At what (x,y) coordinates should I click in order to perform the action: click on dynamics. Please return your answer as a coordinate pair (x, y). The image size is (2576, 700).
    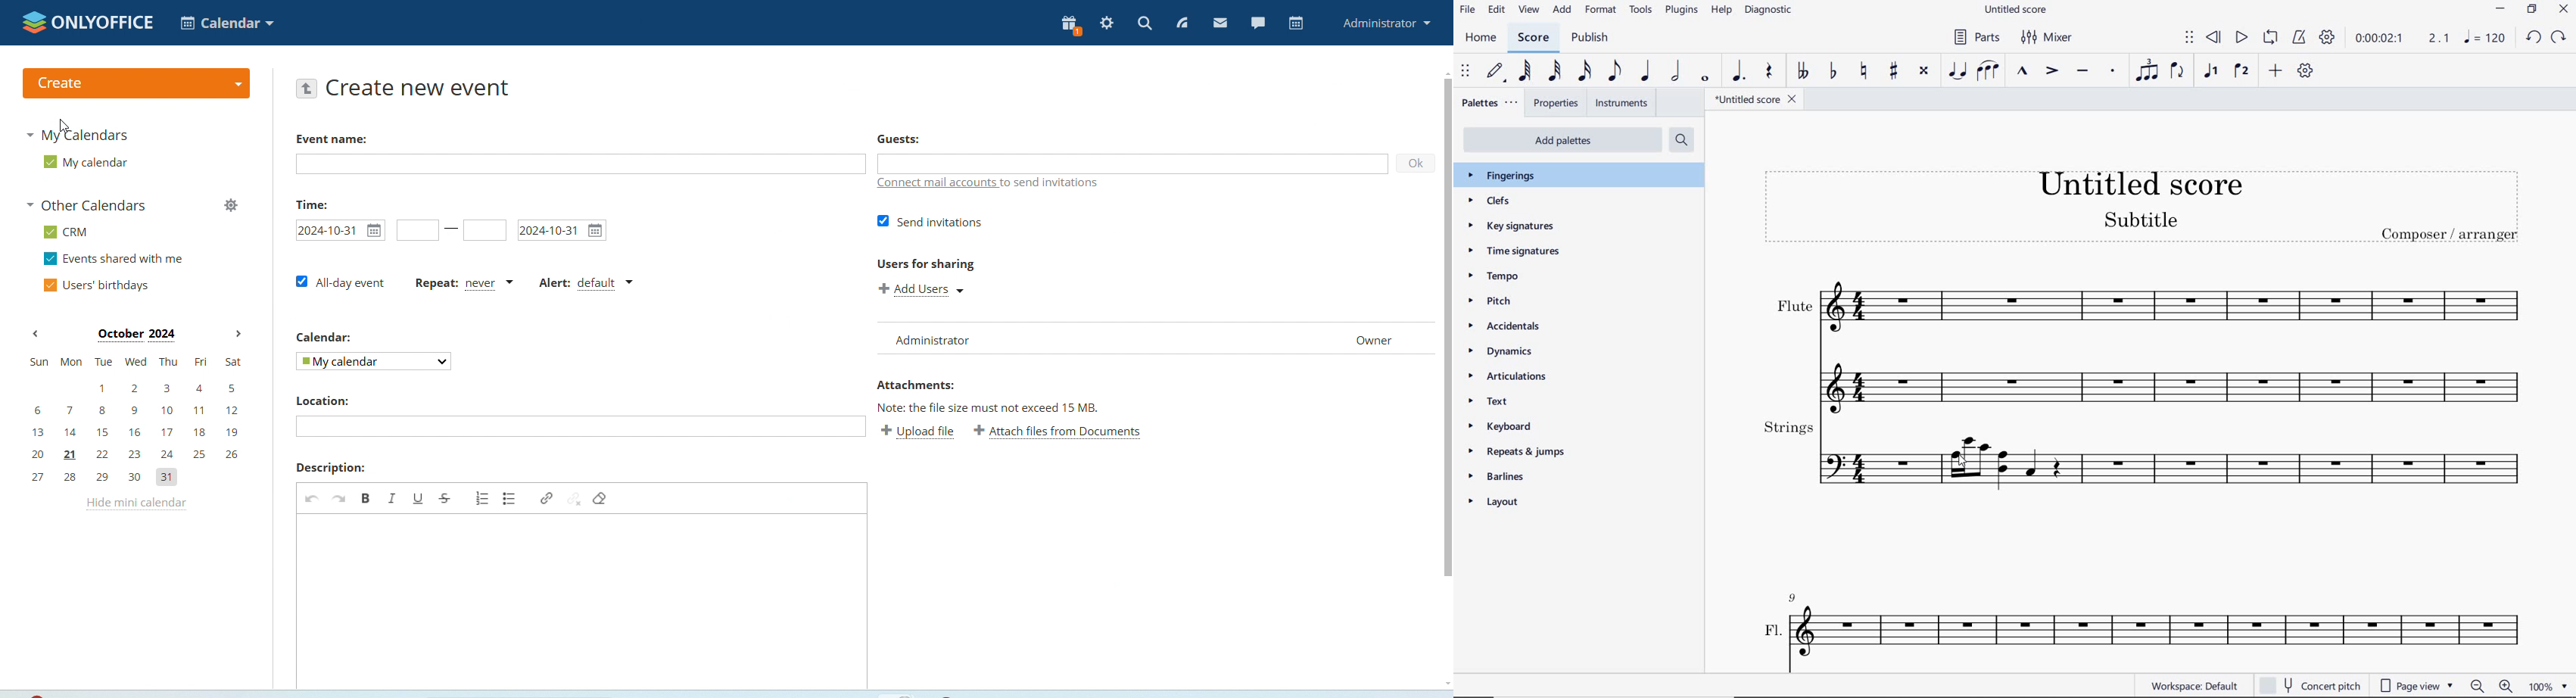
    Looking at the image, I should click on (1508, 350).